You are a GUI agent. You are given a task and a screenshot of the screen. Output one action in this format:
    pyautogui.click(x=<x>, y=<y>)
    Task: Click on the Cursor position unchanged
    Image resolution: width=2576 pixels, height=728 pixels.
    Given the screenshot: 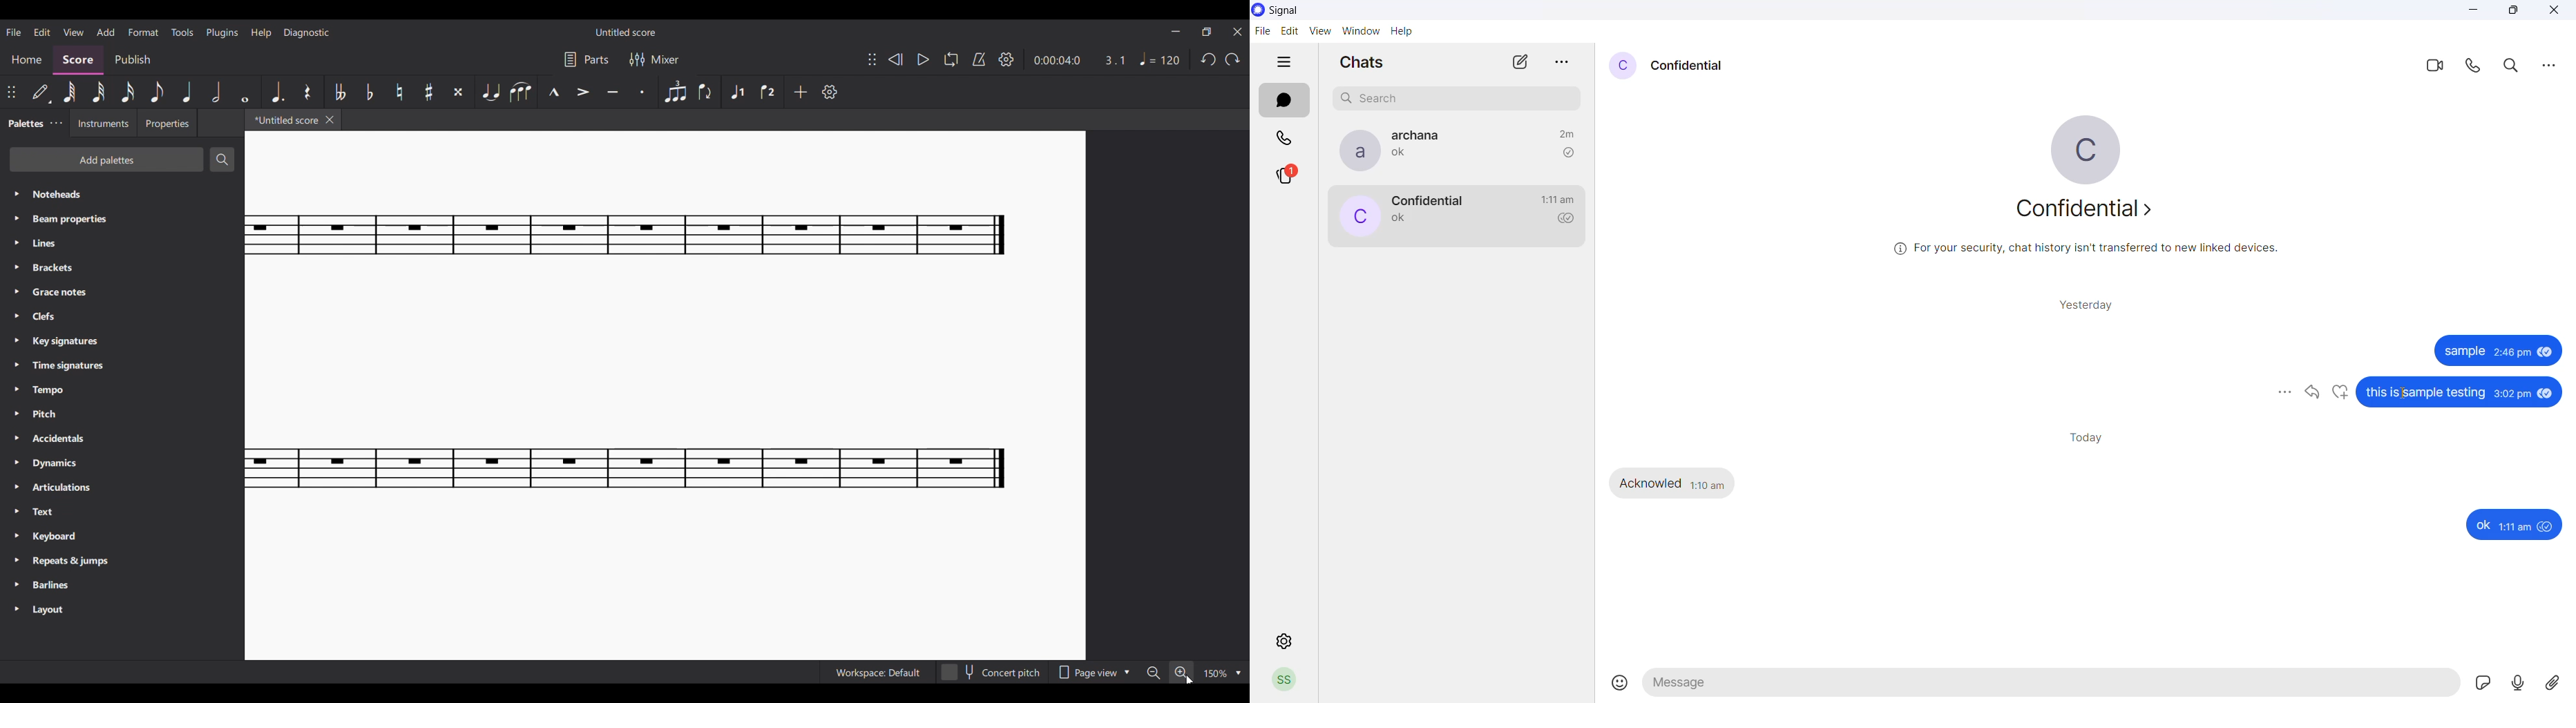 What is the action you would take?
    pyautogui.click(x=1189, y=679)
    